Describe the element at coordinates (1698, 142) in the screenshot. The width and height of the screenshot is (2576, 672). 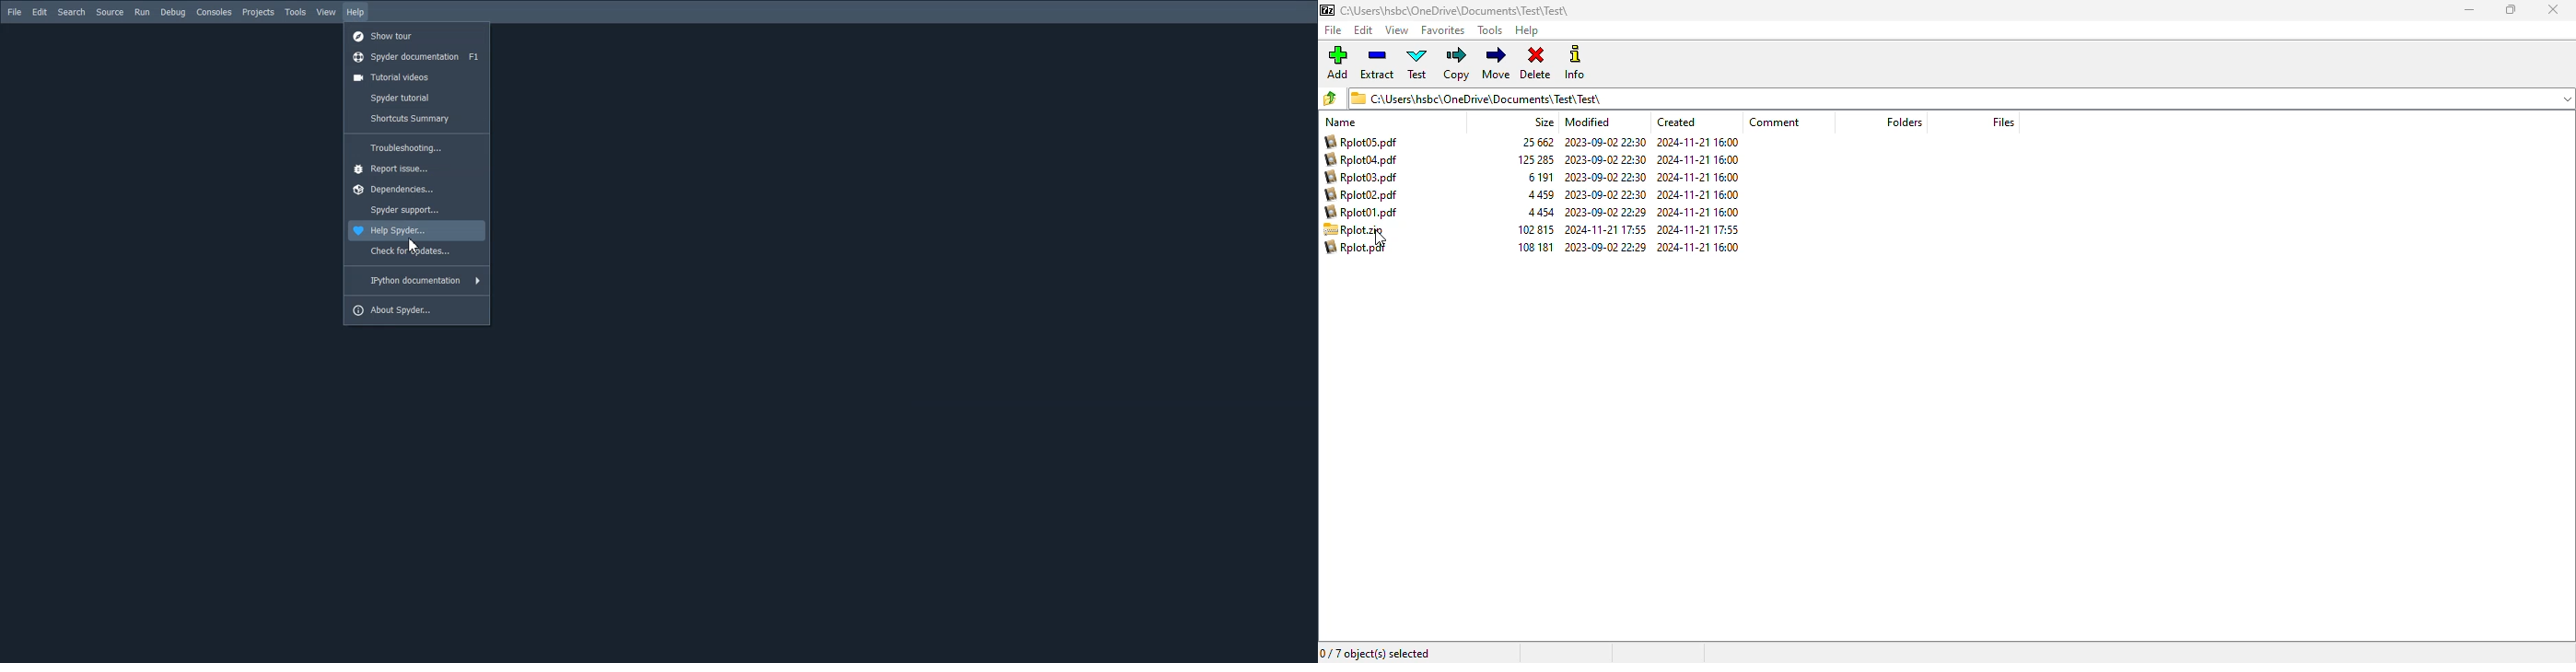
I see `2024-11-21 16:00` at that location.